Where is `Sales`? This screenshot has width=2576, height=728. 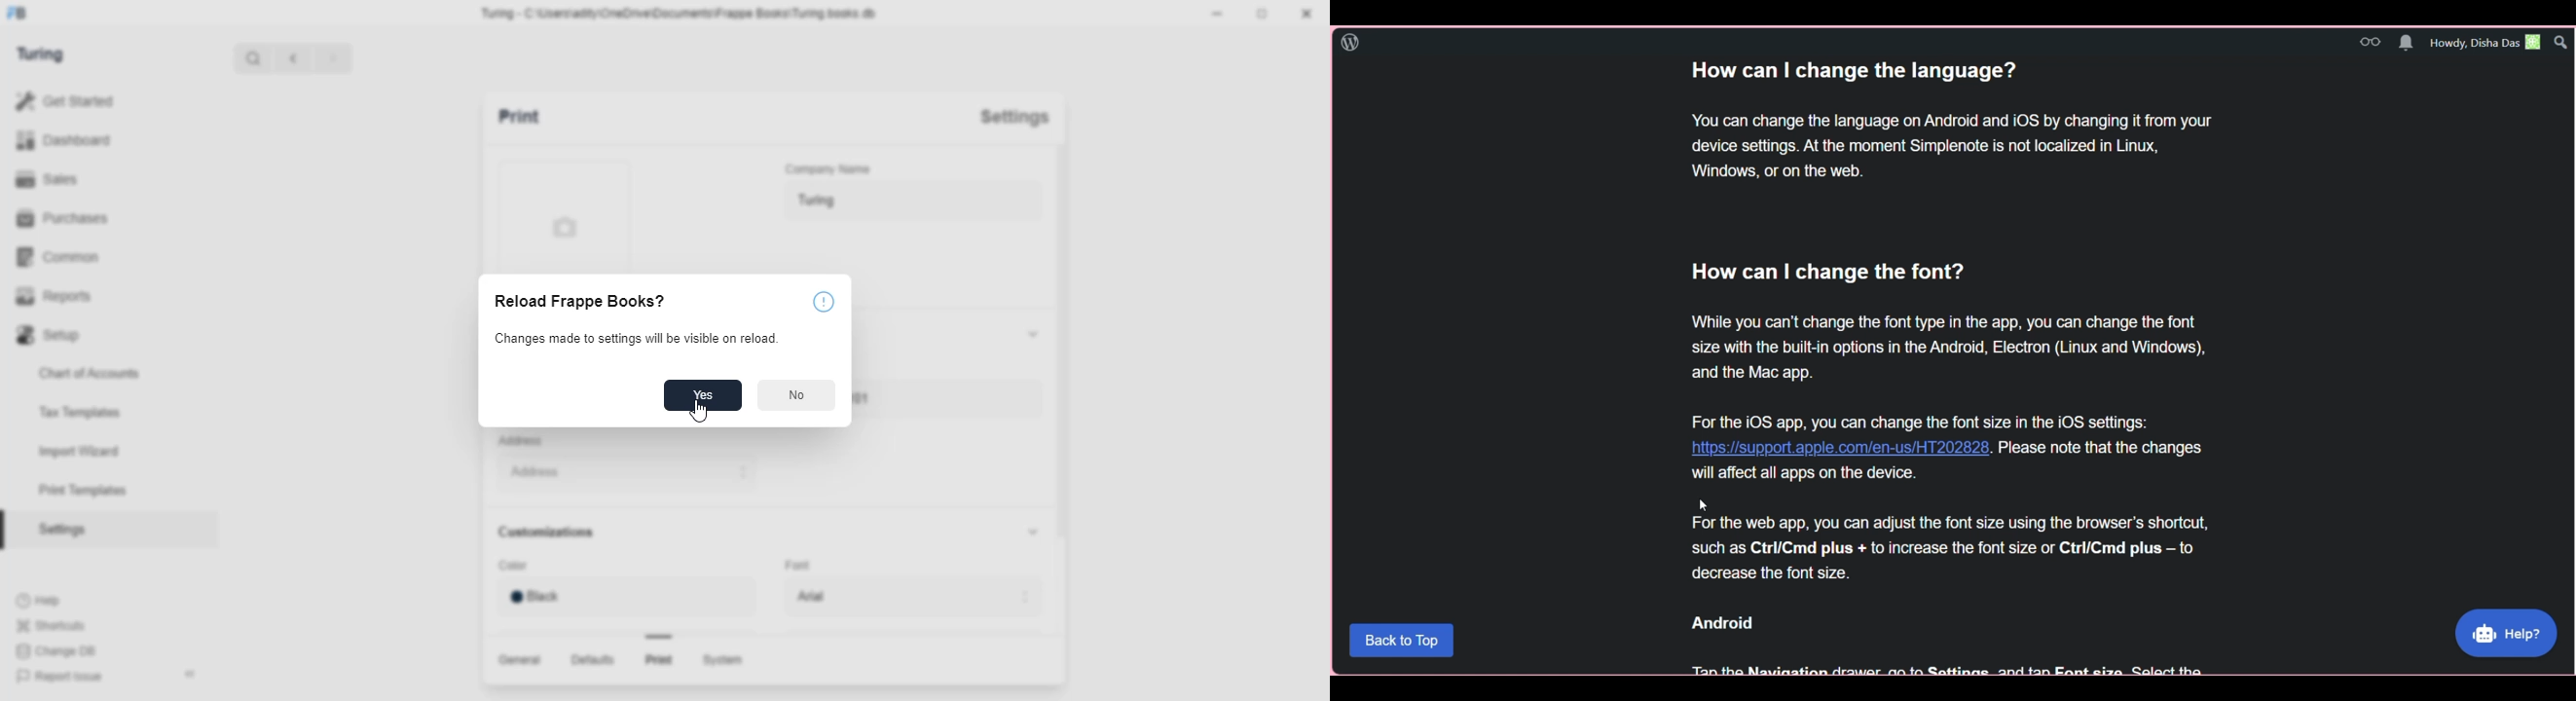 Sales is located at coordinates (95, 177).